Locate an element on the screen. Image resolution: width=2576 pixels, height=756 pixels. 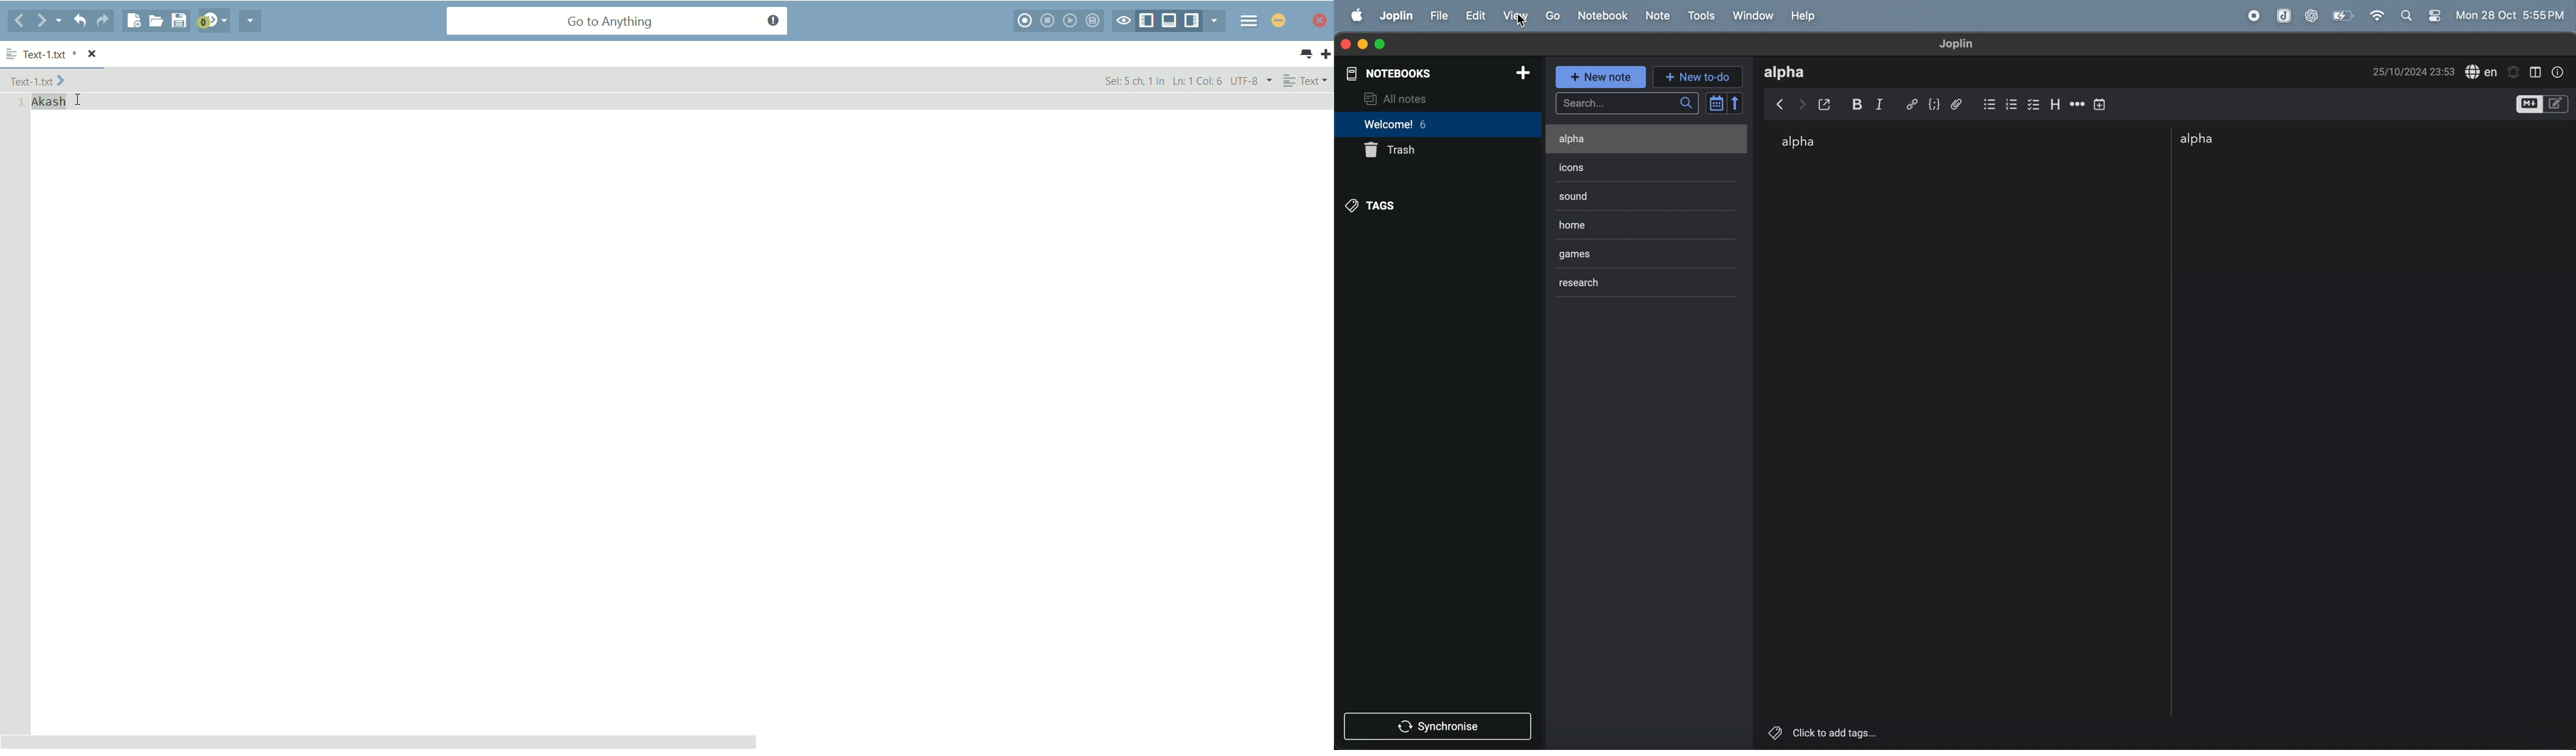
window is located at coordinates (1755, 16).